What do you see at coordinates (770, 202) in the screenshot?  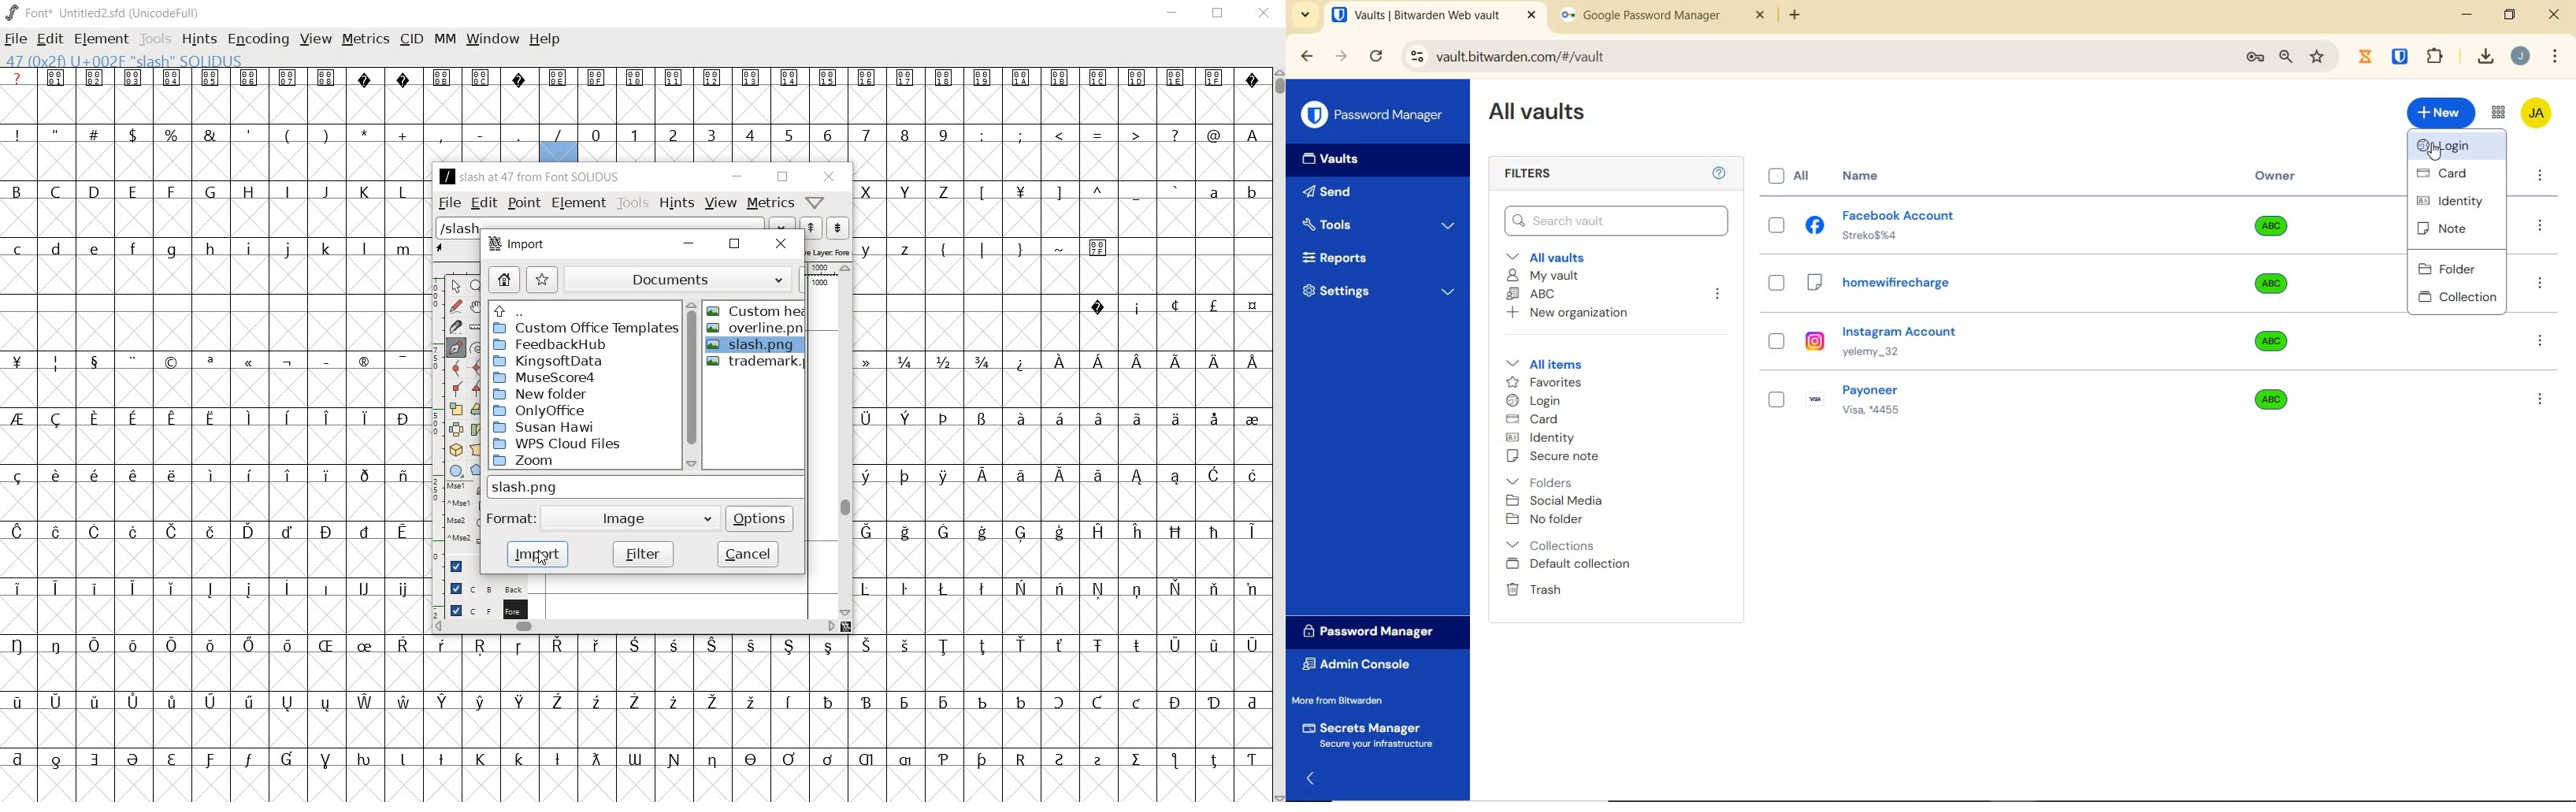 I see `metrics` at bounding box center [770, 202].